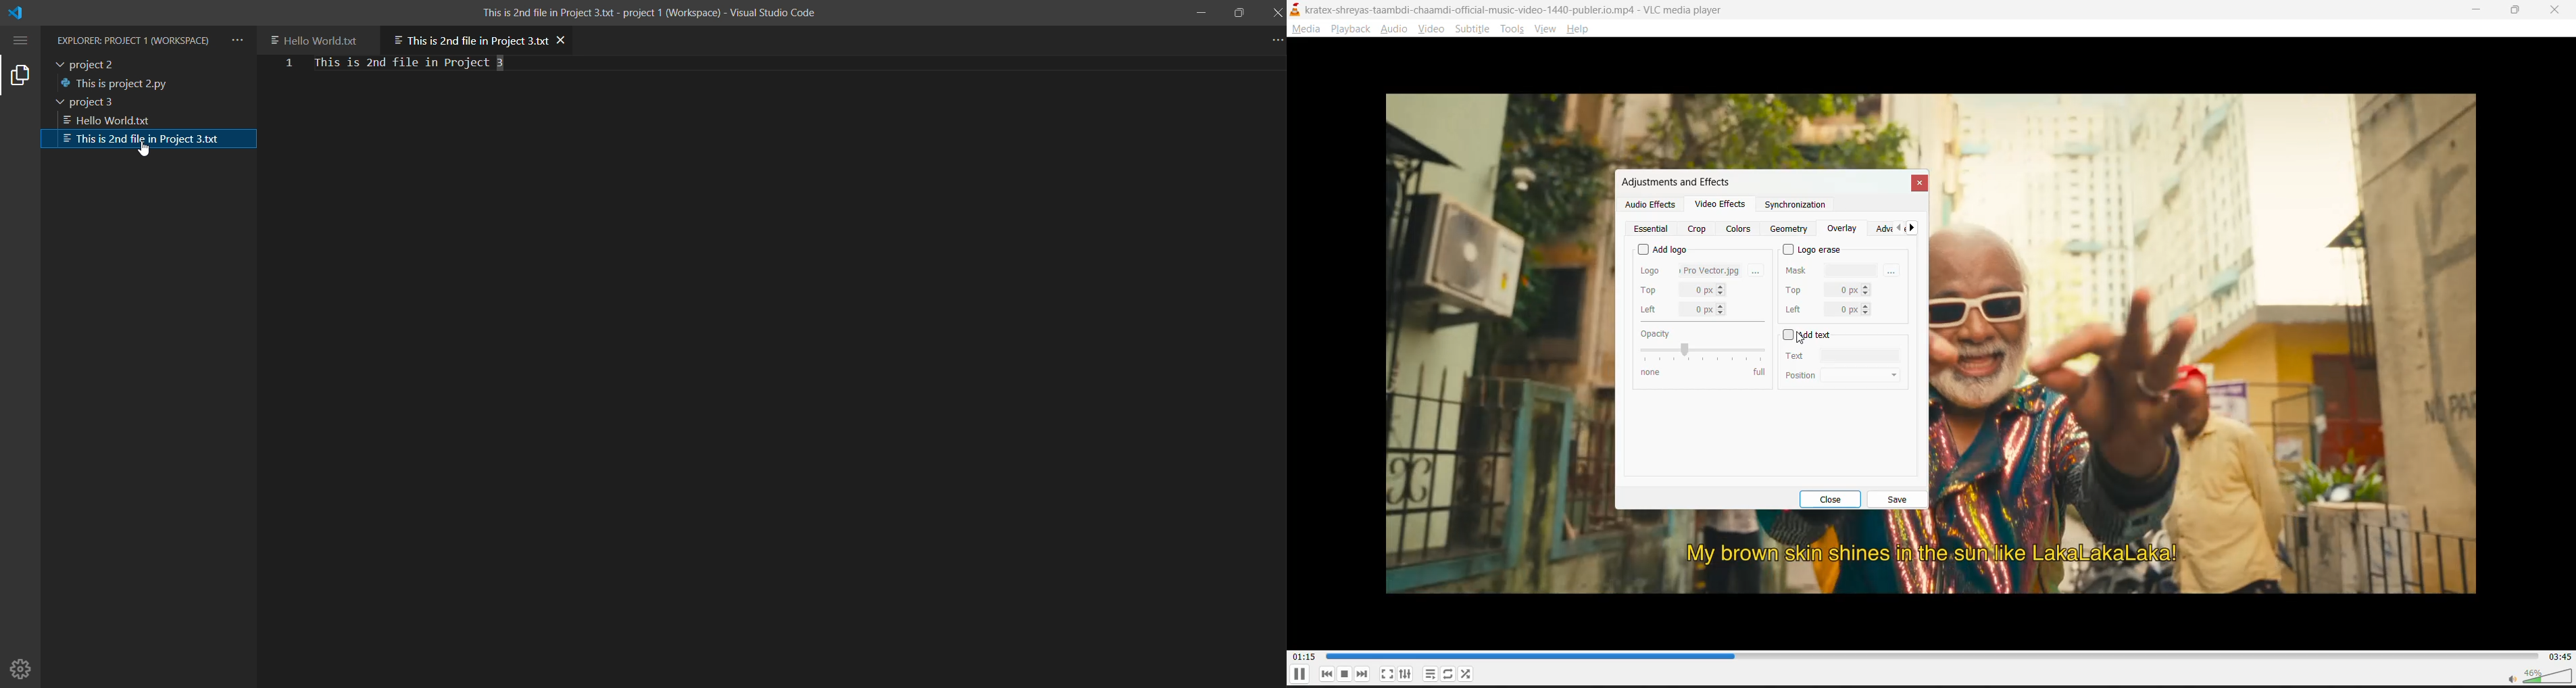  Describe the element at coordinates (1663, 247) in the screenshot. I see `add logo` at that location.